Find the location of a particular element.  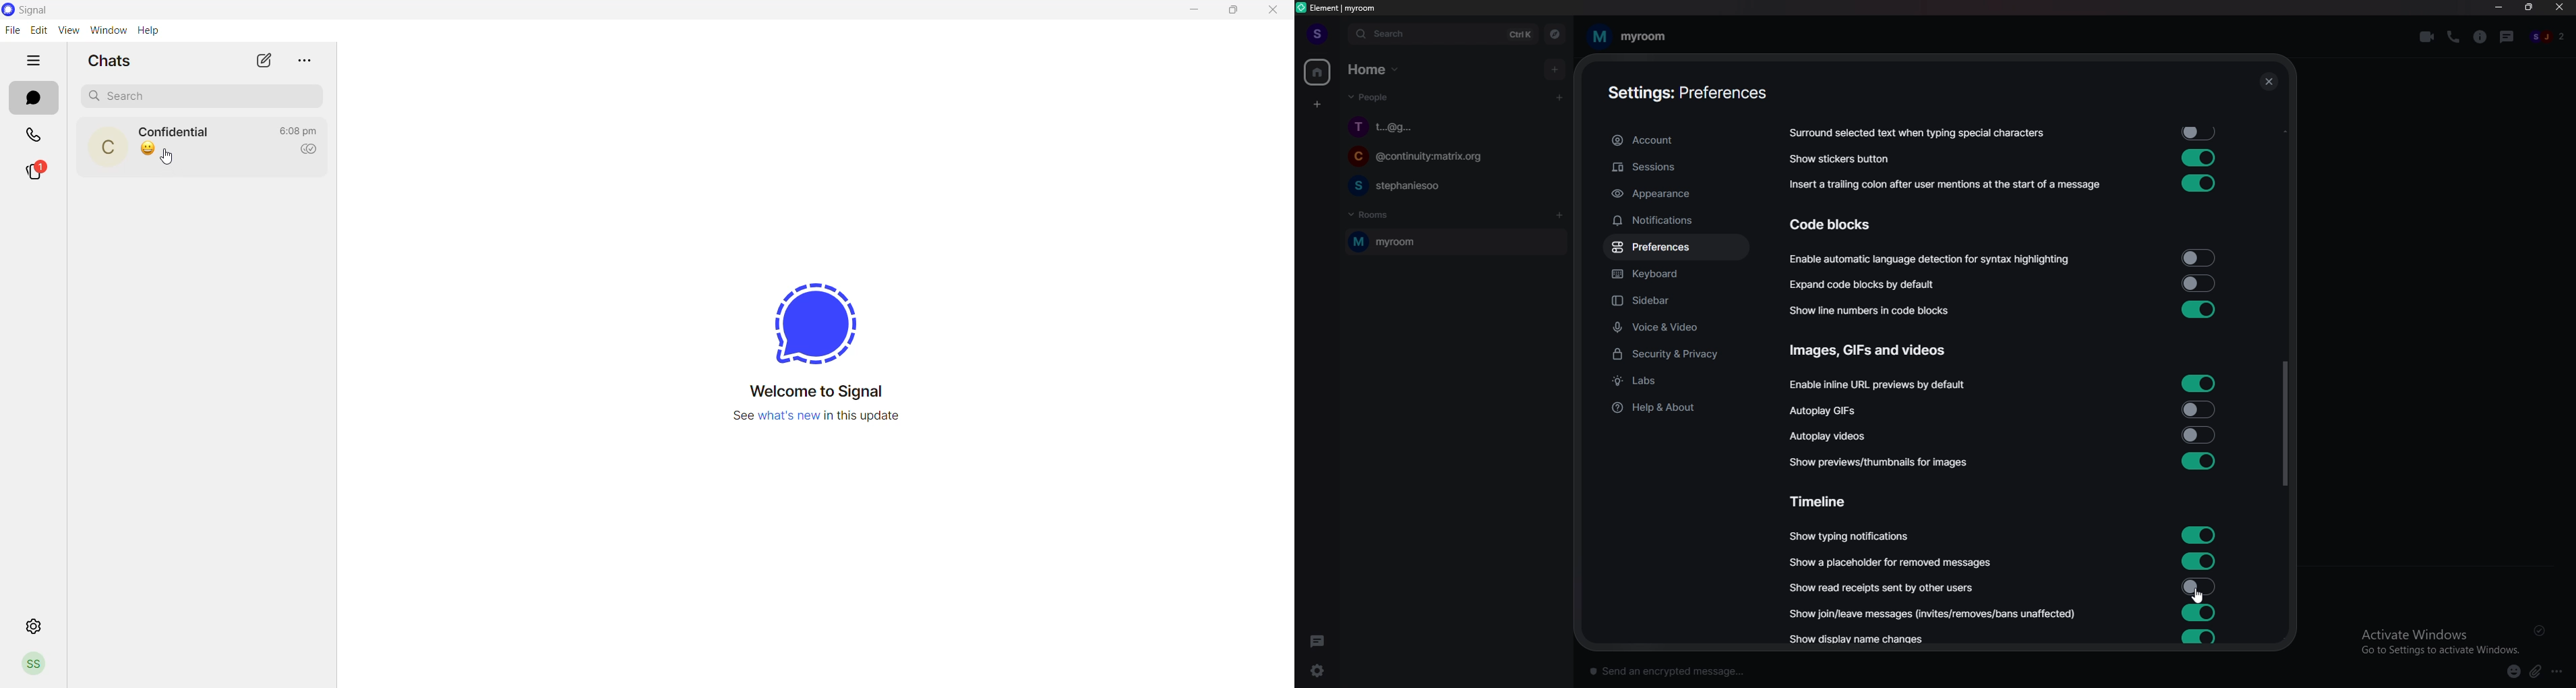

search chat is located at coordinates (206, 95).